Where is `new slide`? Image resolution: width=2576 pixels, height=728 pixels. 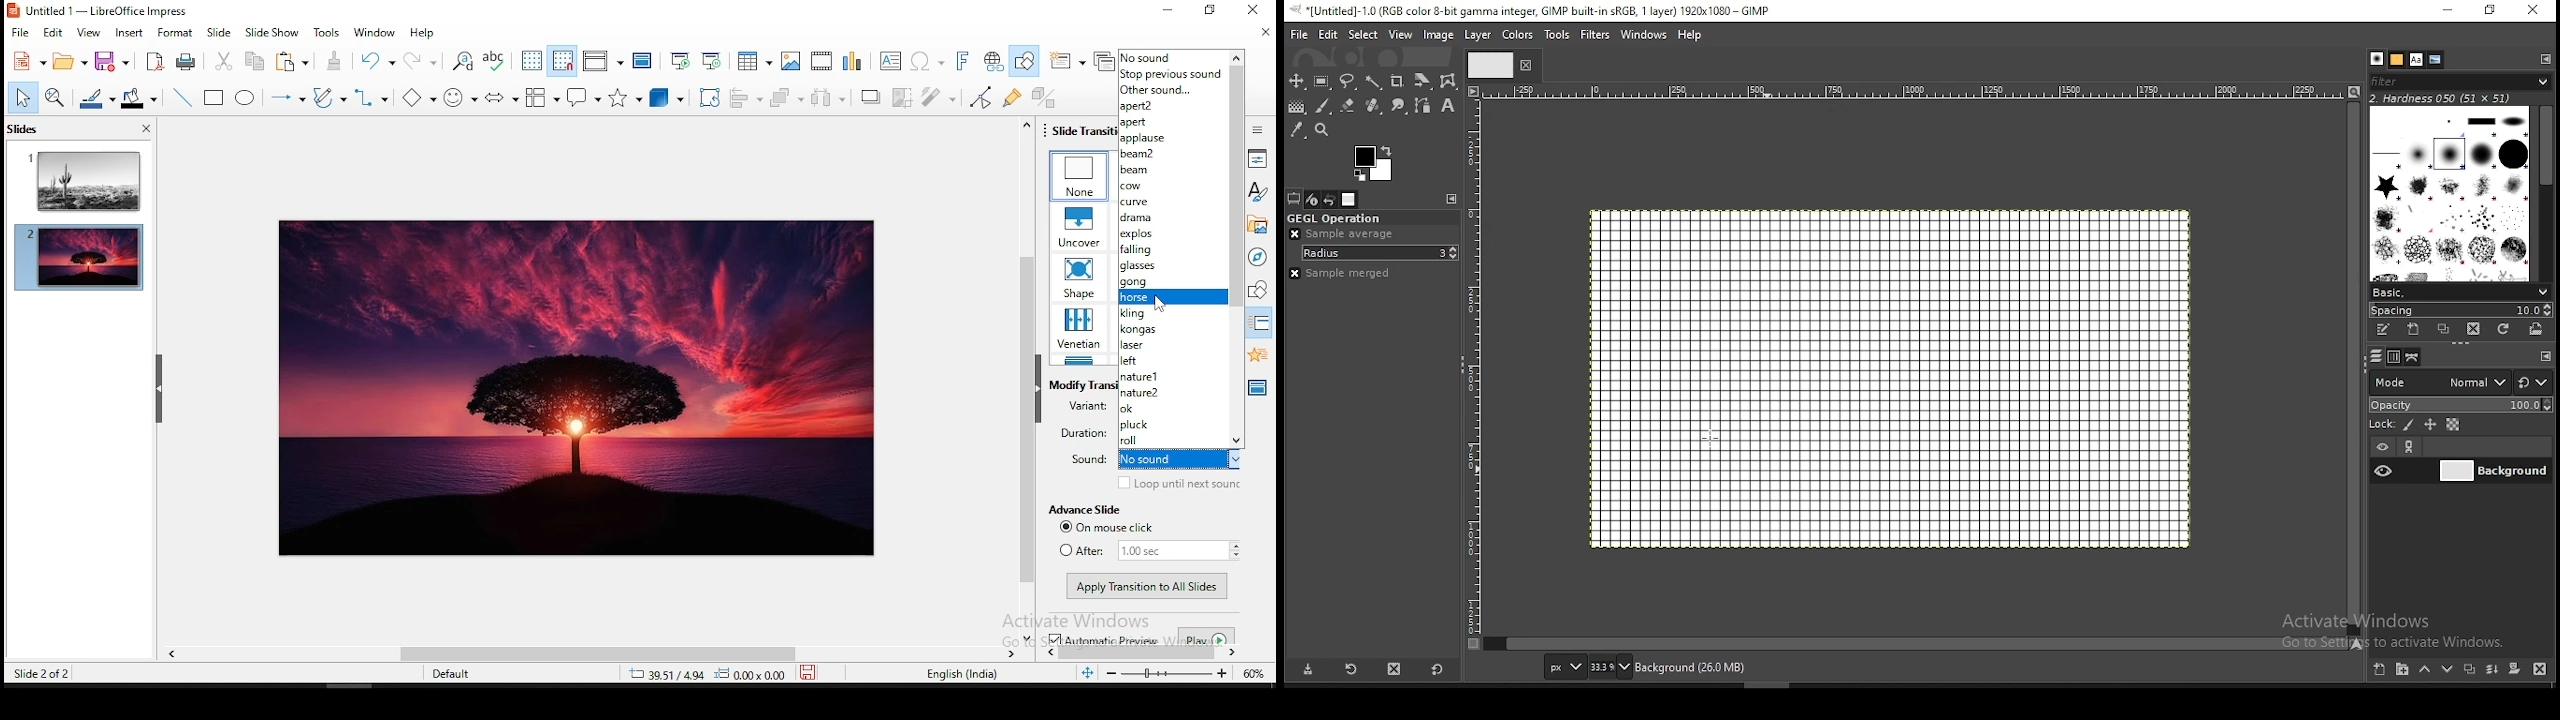
new slide is located at coordinates (1065, 61).